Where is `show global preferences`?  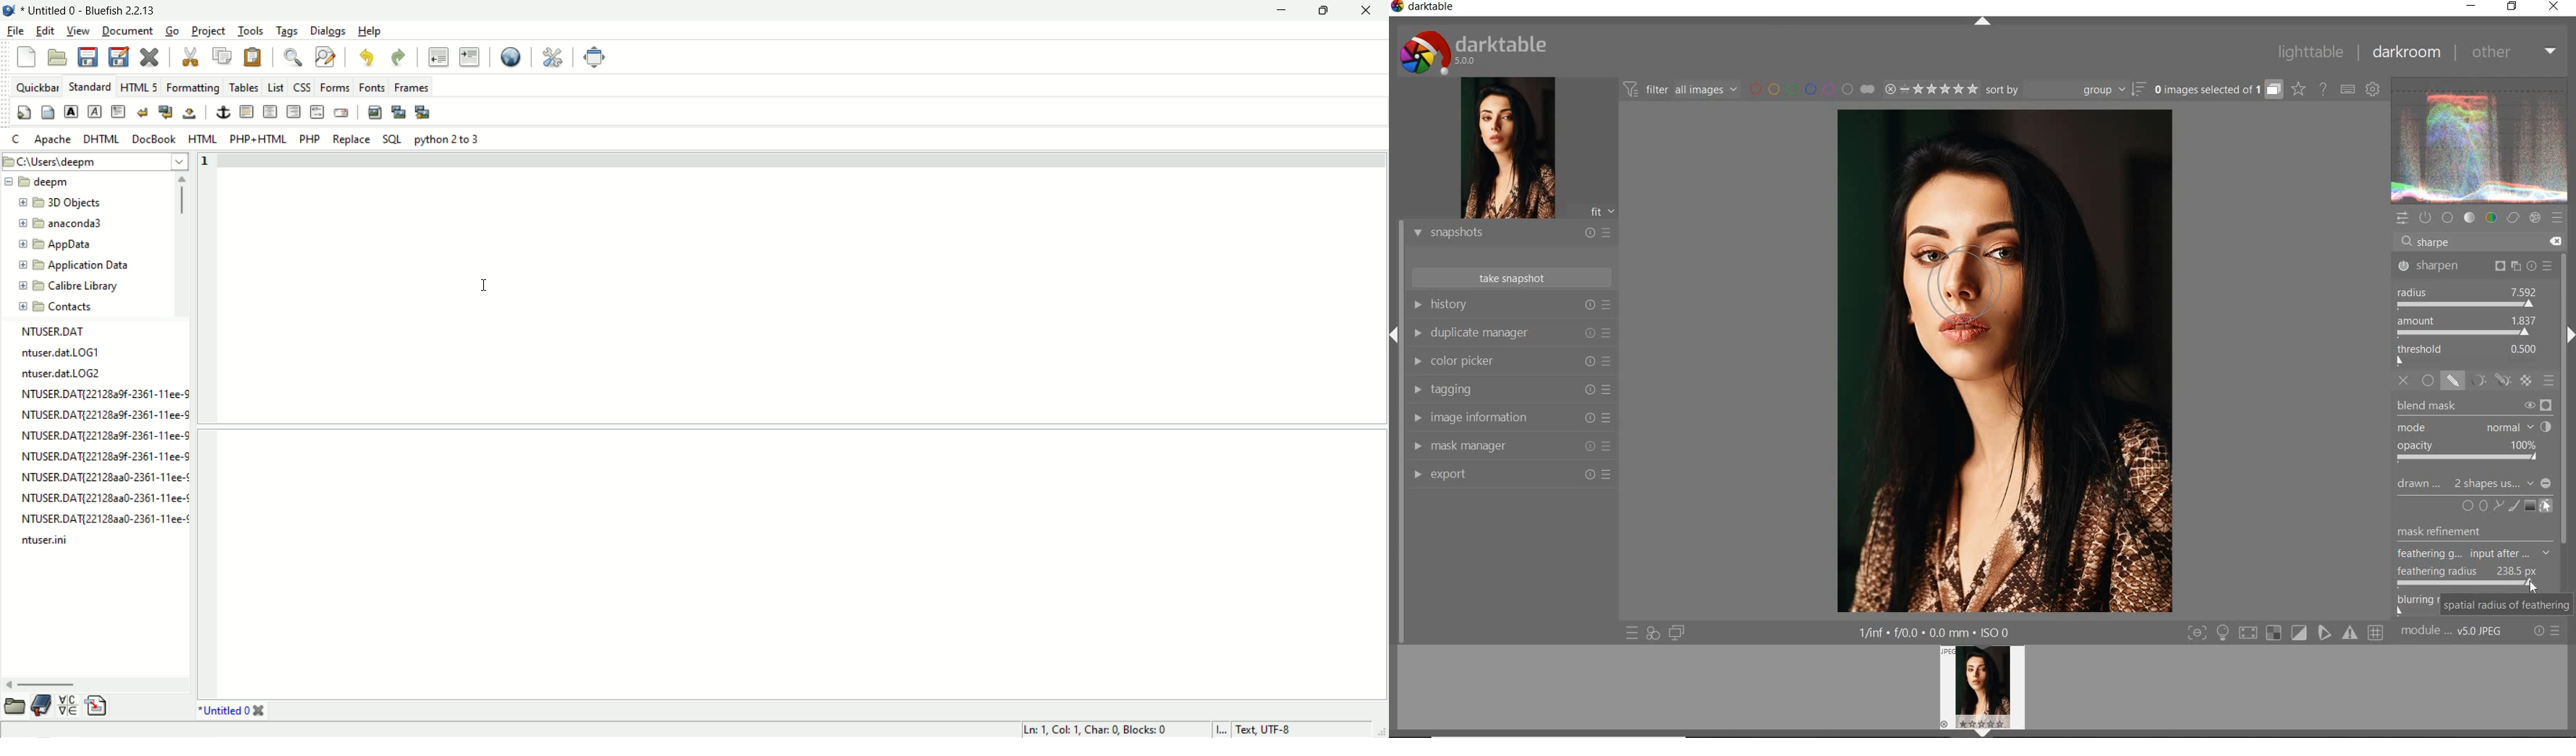 show global preferences is located at coordinates (2373, 89).